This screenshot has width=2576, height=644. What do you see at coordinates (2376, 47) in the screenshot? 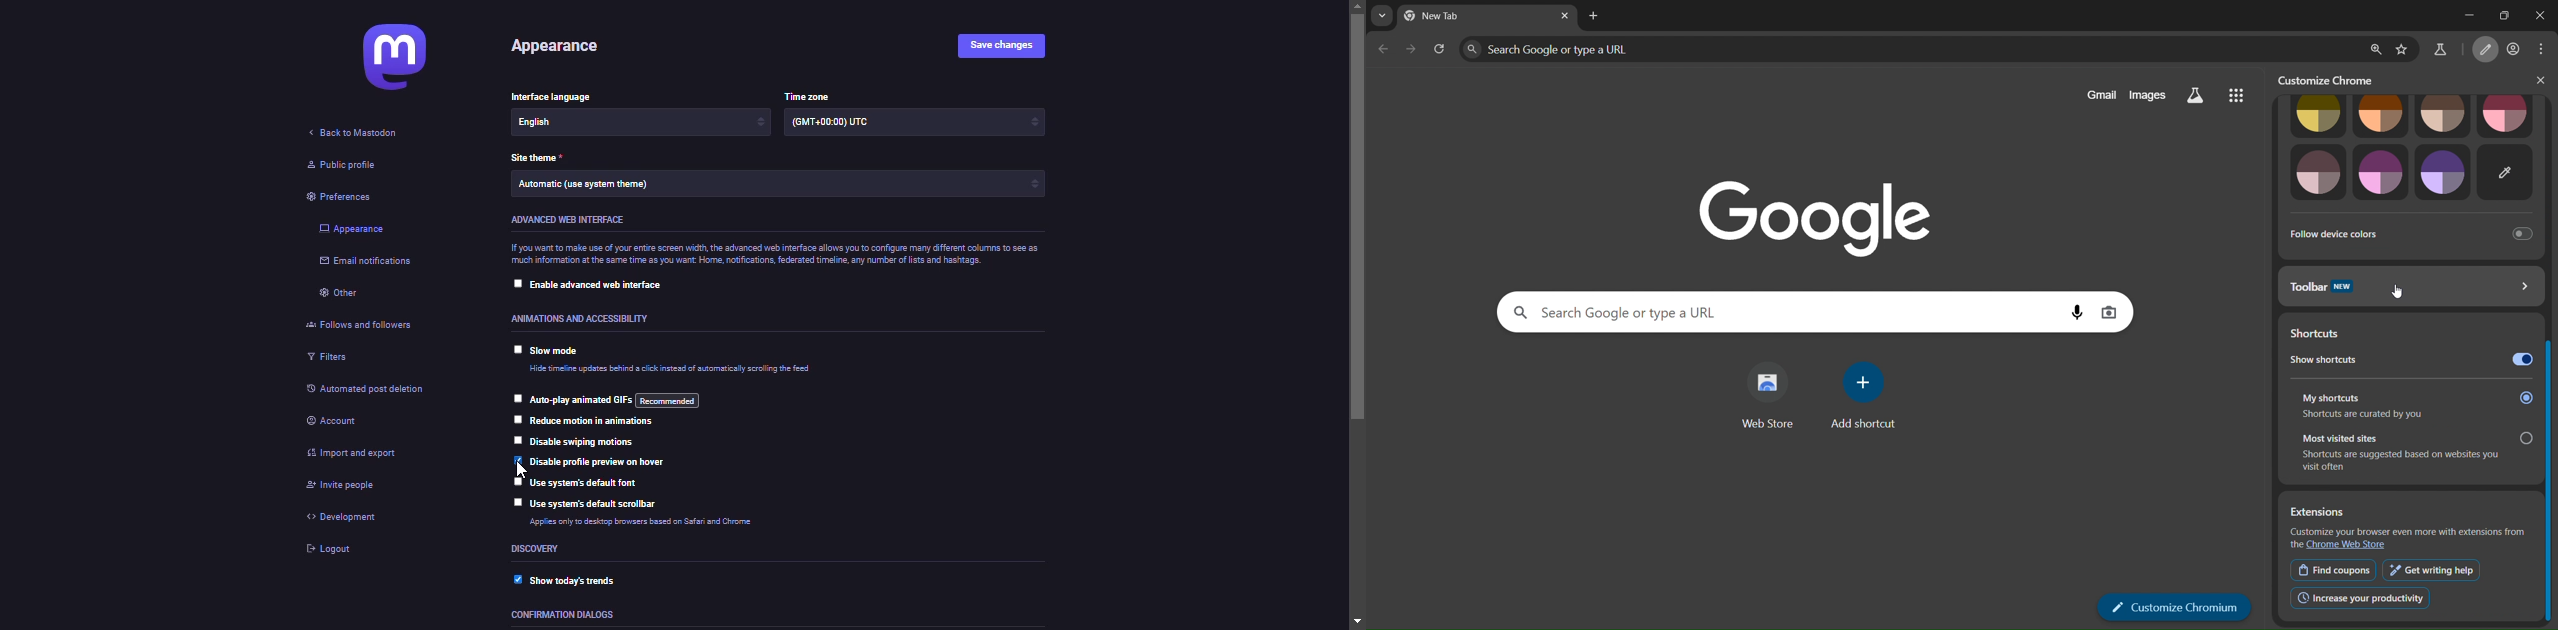
I see `zoom ` at bounding box center [2376, 47].